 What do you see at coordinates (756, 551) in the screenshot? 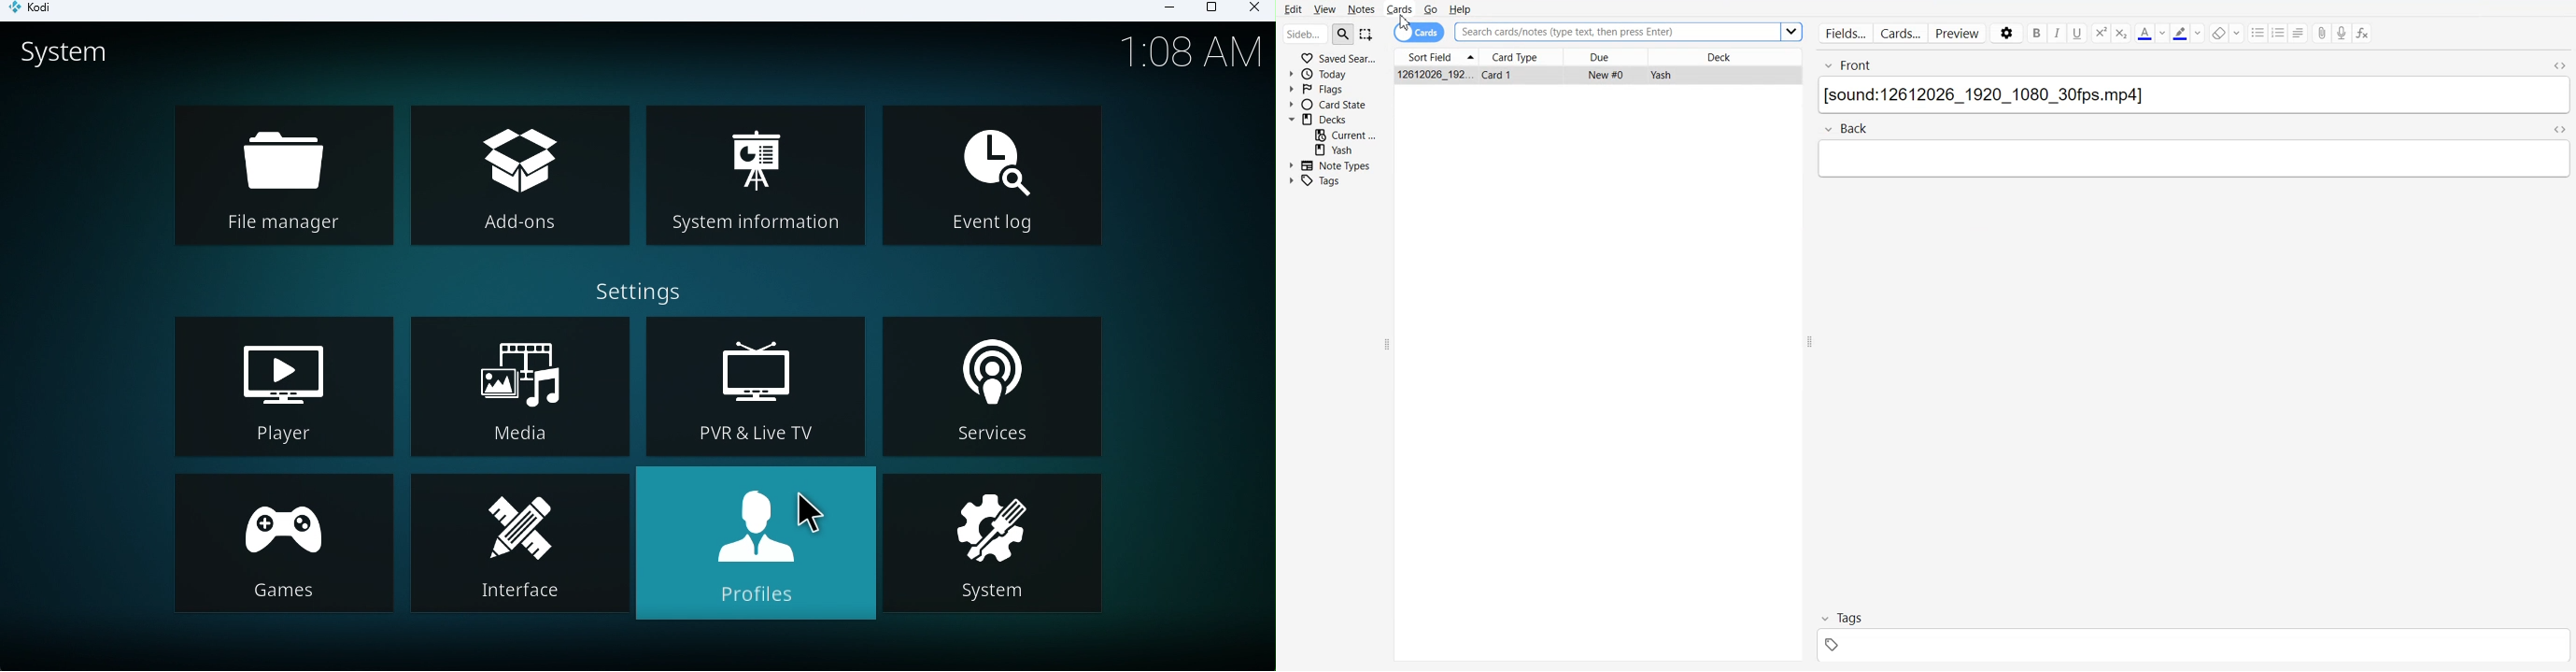
I see `Profiles` at bounding box center [756, 551].